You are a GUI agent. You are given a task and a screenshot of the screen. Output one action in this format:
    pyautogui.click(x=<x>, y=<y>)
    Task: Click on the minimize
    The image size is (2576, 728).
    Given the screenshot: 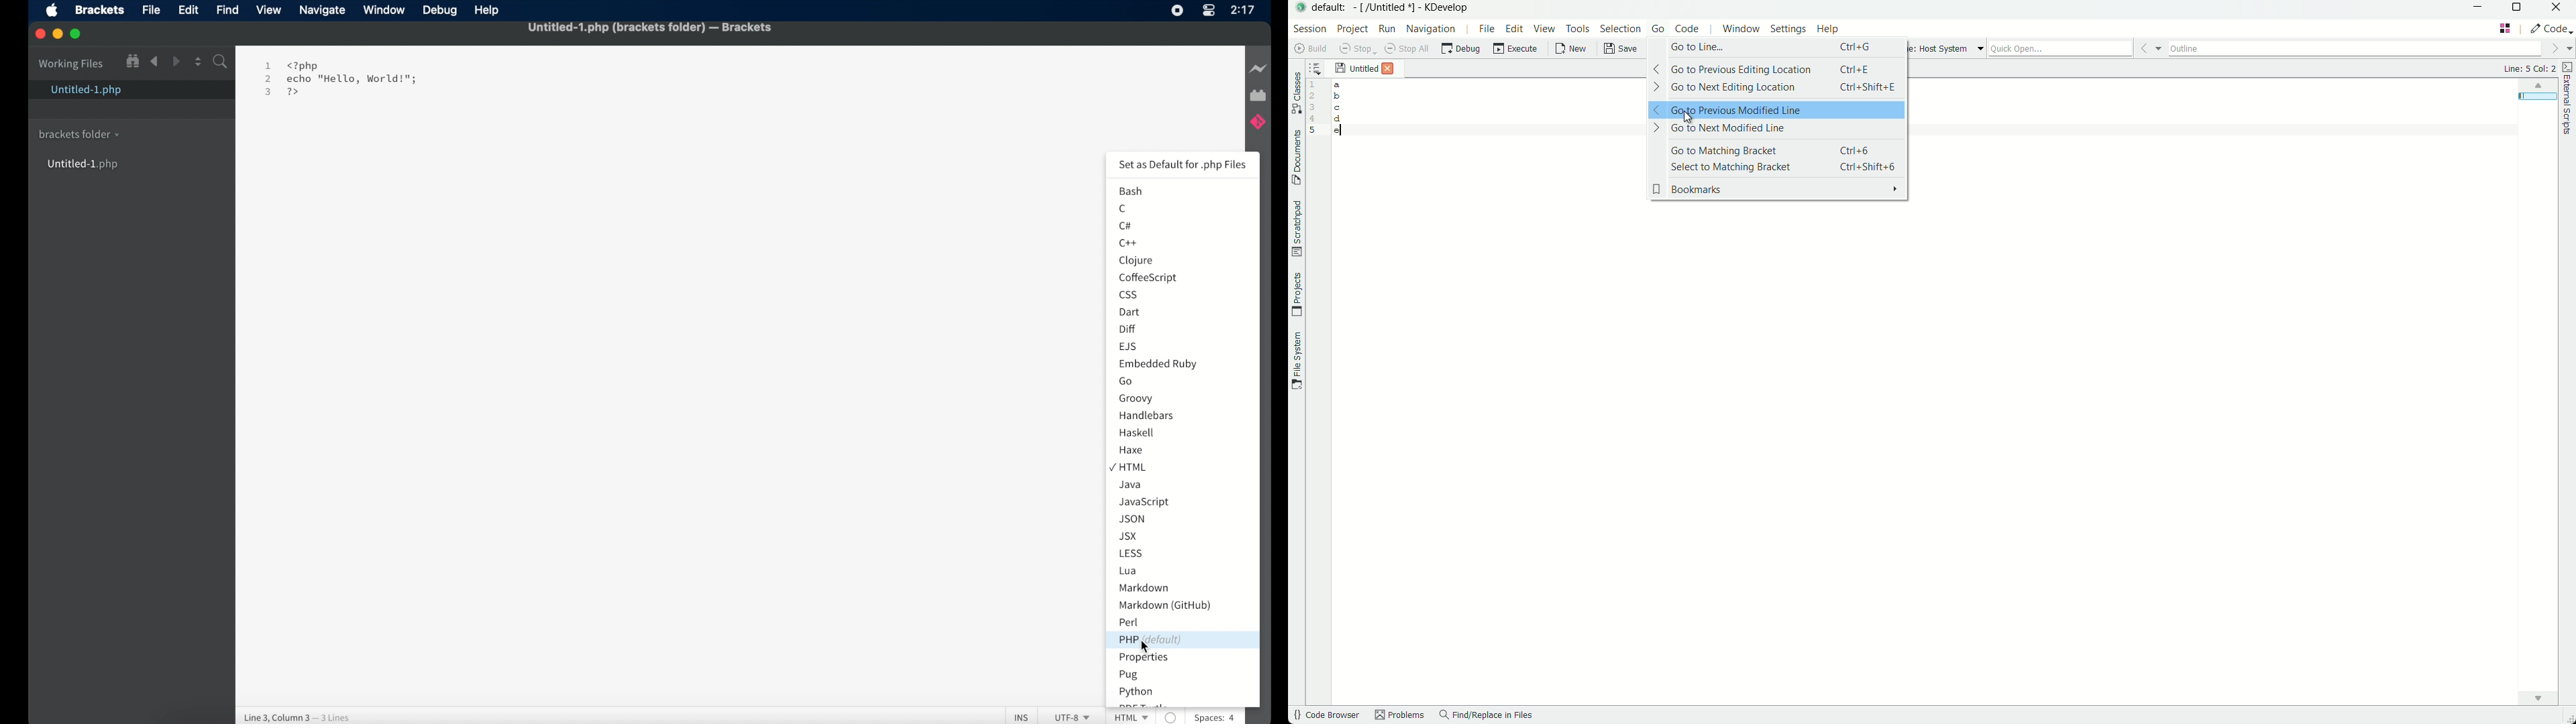 What is the action you would take?
    pyautogui.click(x=58, y=34)
    